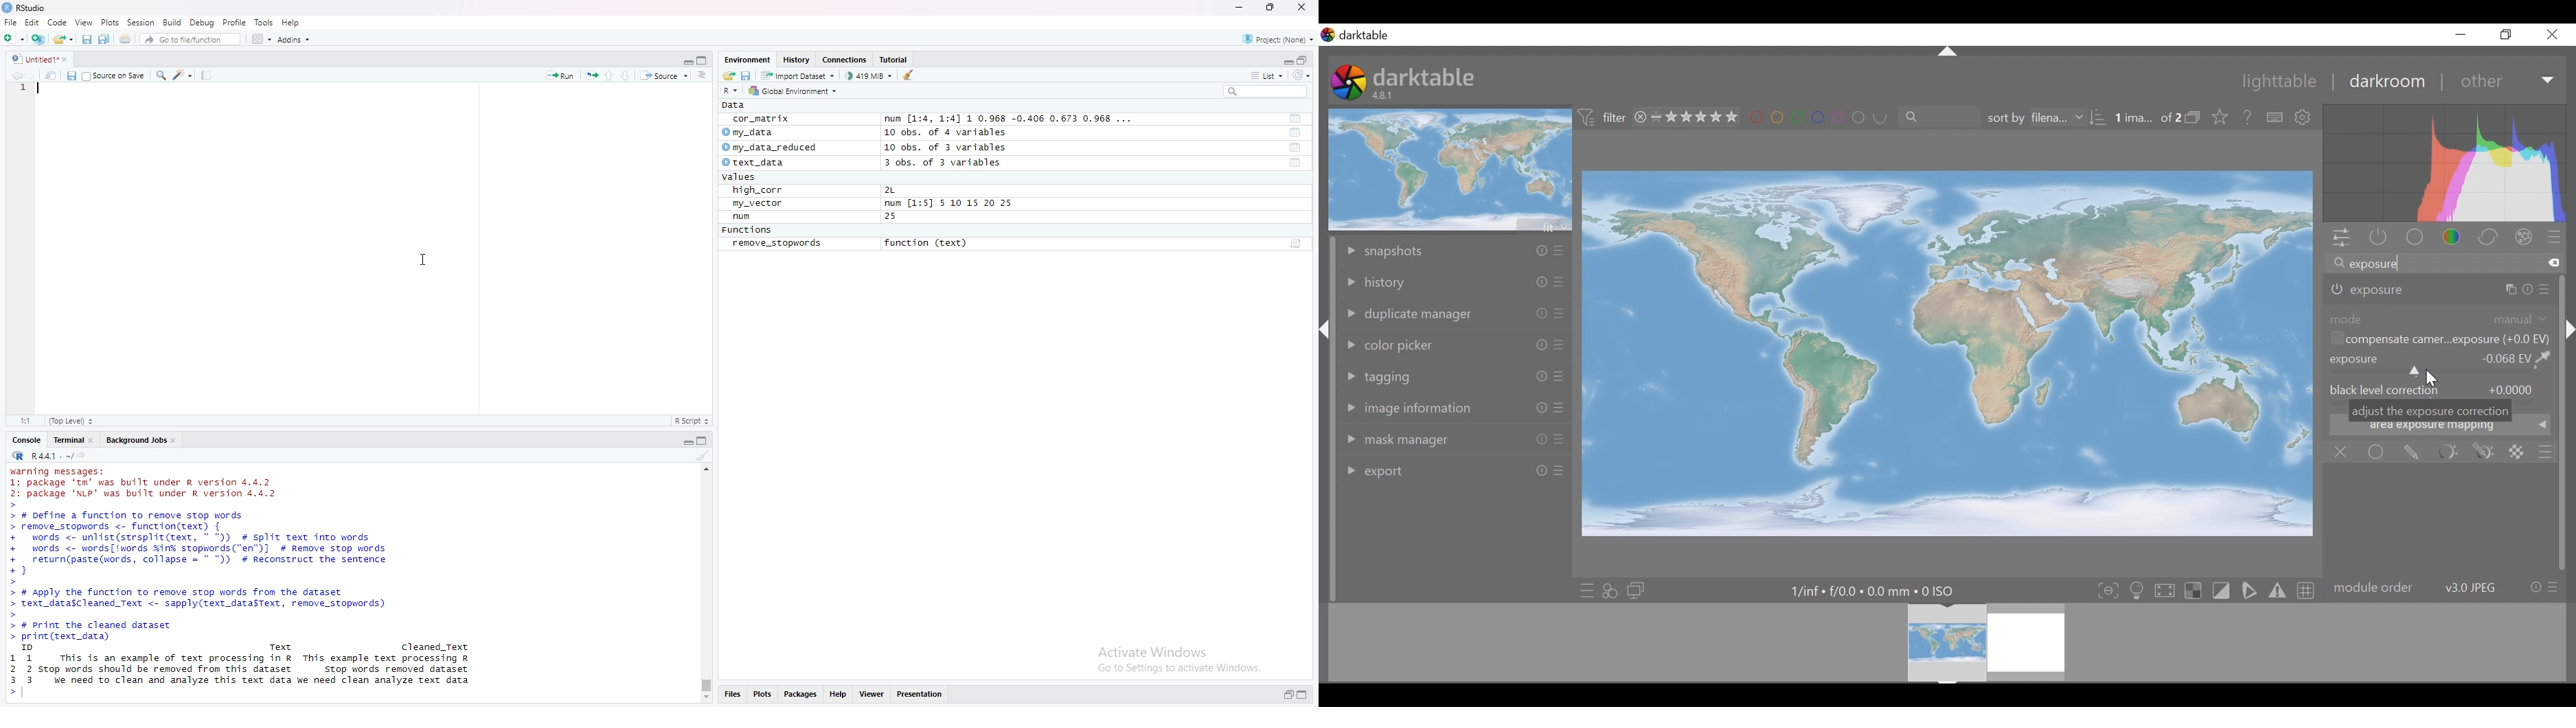  What do you see at coordinates (1450, 169) in the screenshot?
I see `image preview` at bounding box center [1450, 169].